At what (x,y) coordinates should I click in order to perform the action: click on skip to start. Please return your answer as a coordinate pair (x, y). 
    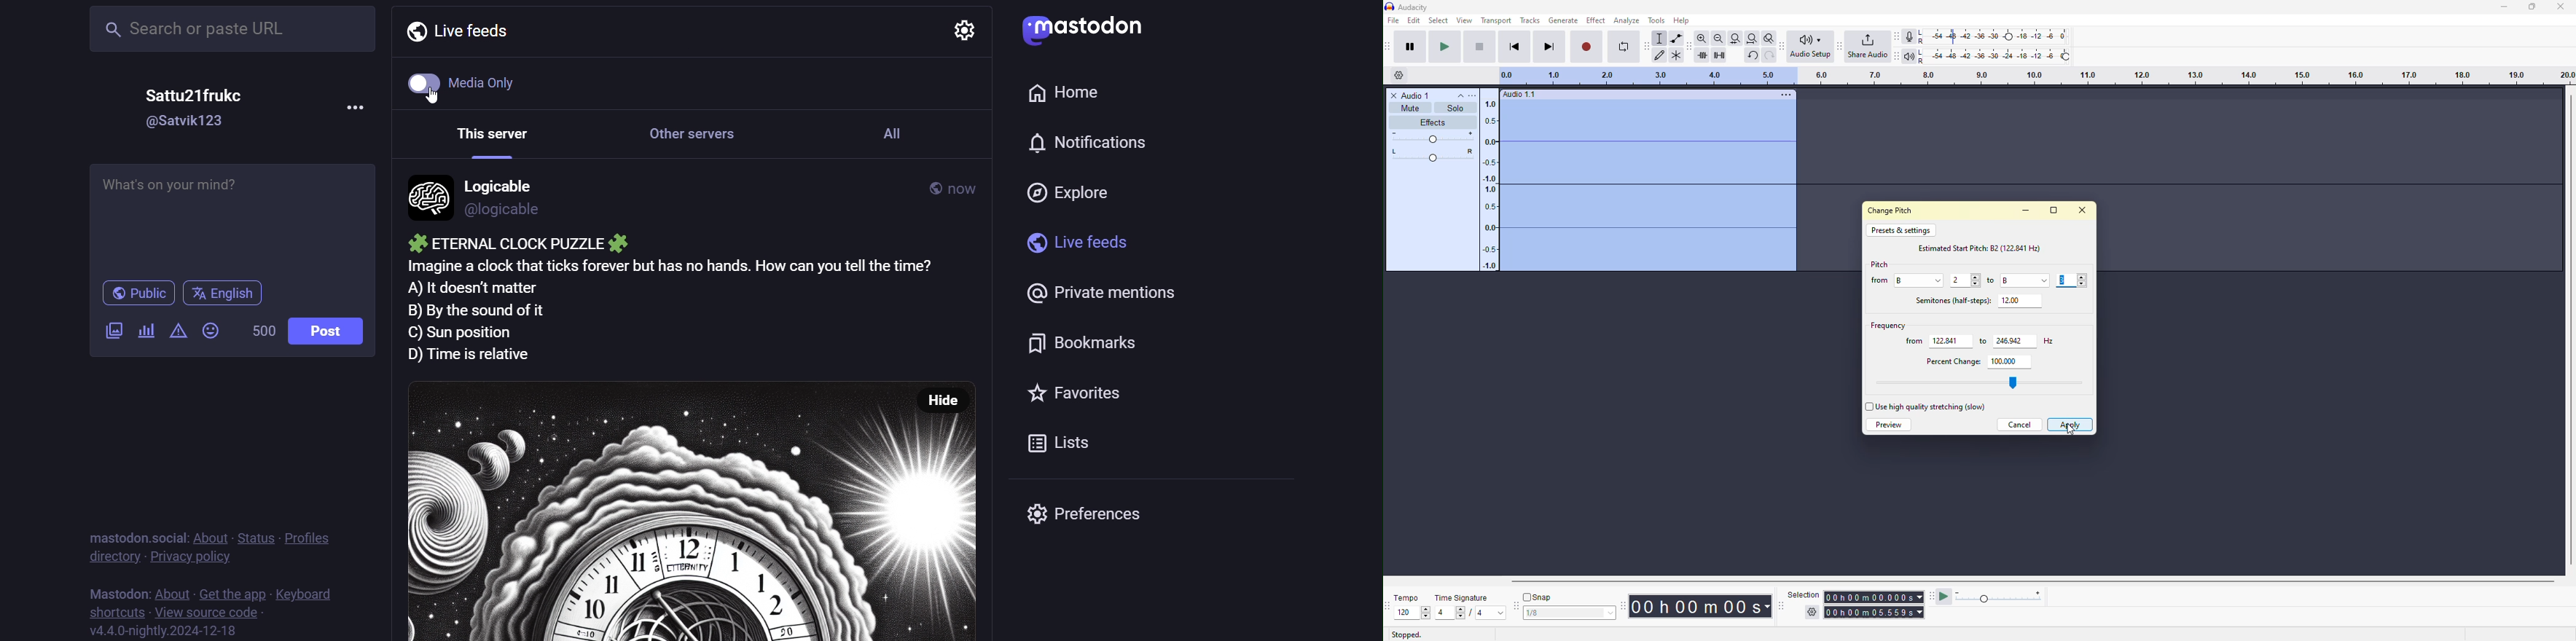
    Looking at the image, I should click on (1514, 46).